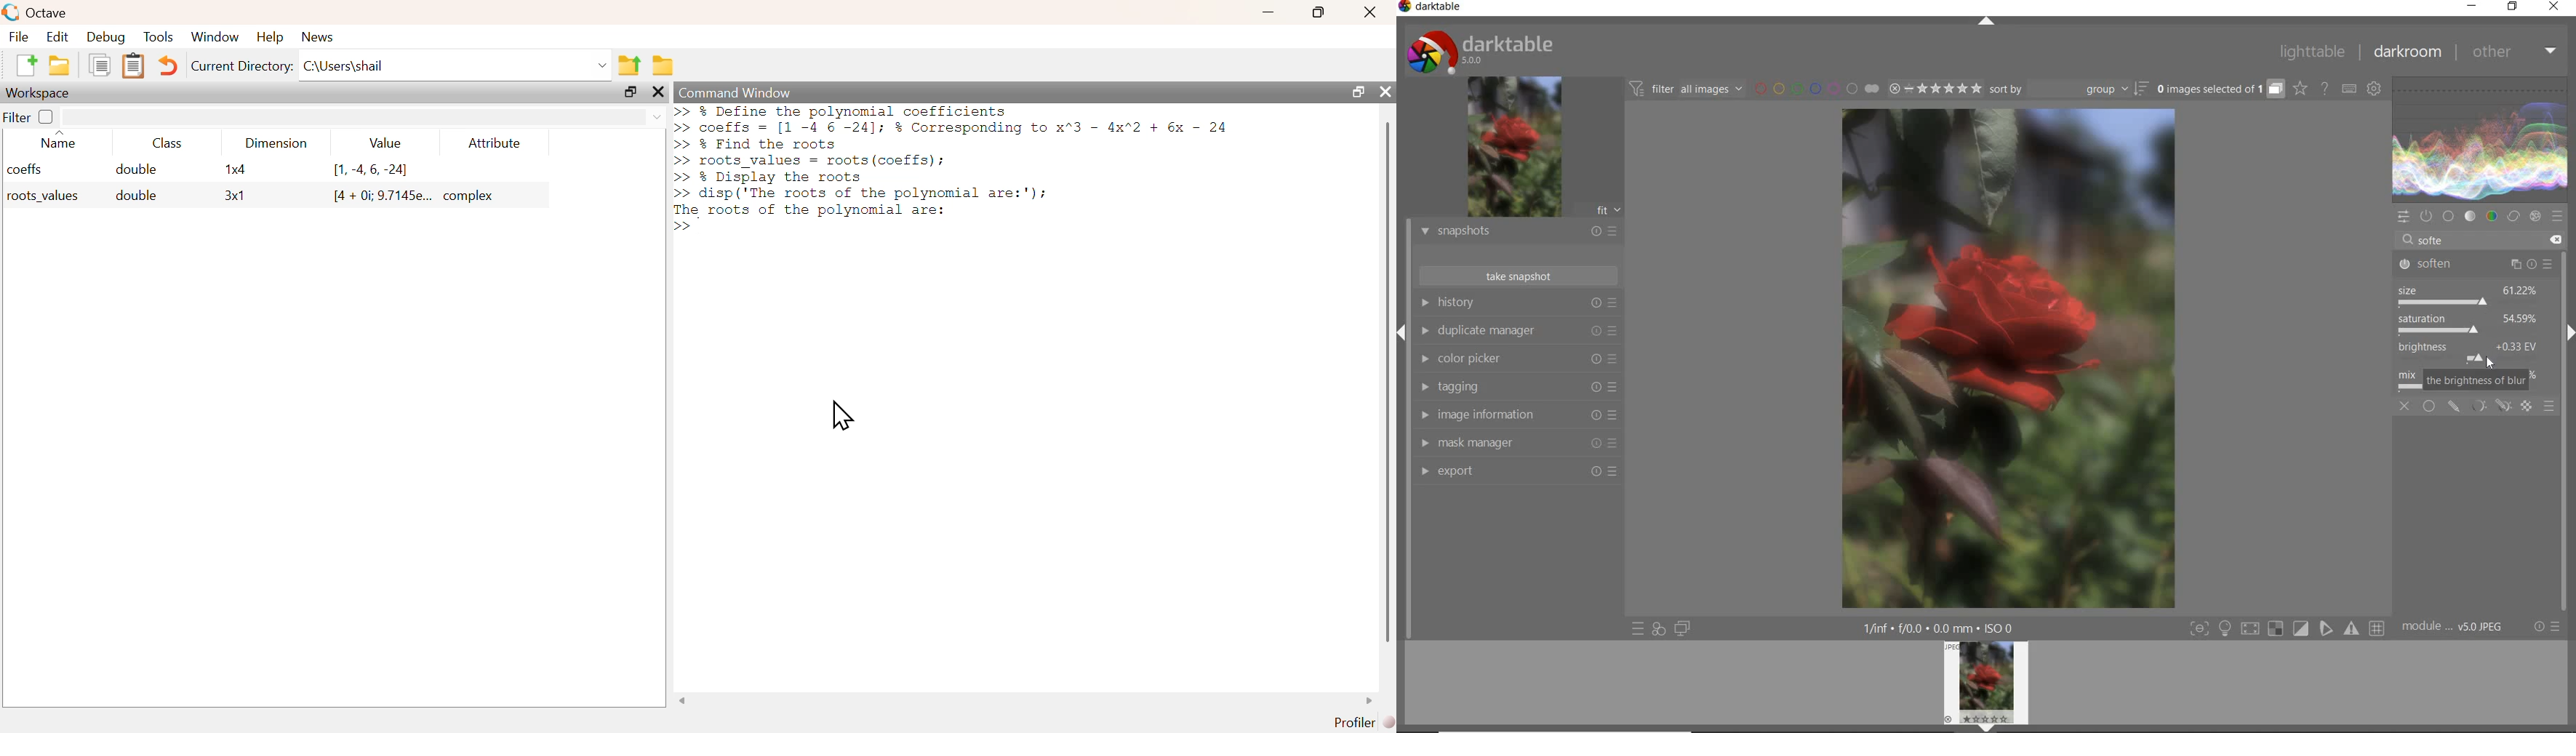 Image resolution: width=2576 pixels, height=756 pixels. Describe the element at coordinates (272, 143) in the screenshot. I see `Dimension` at that location.